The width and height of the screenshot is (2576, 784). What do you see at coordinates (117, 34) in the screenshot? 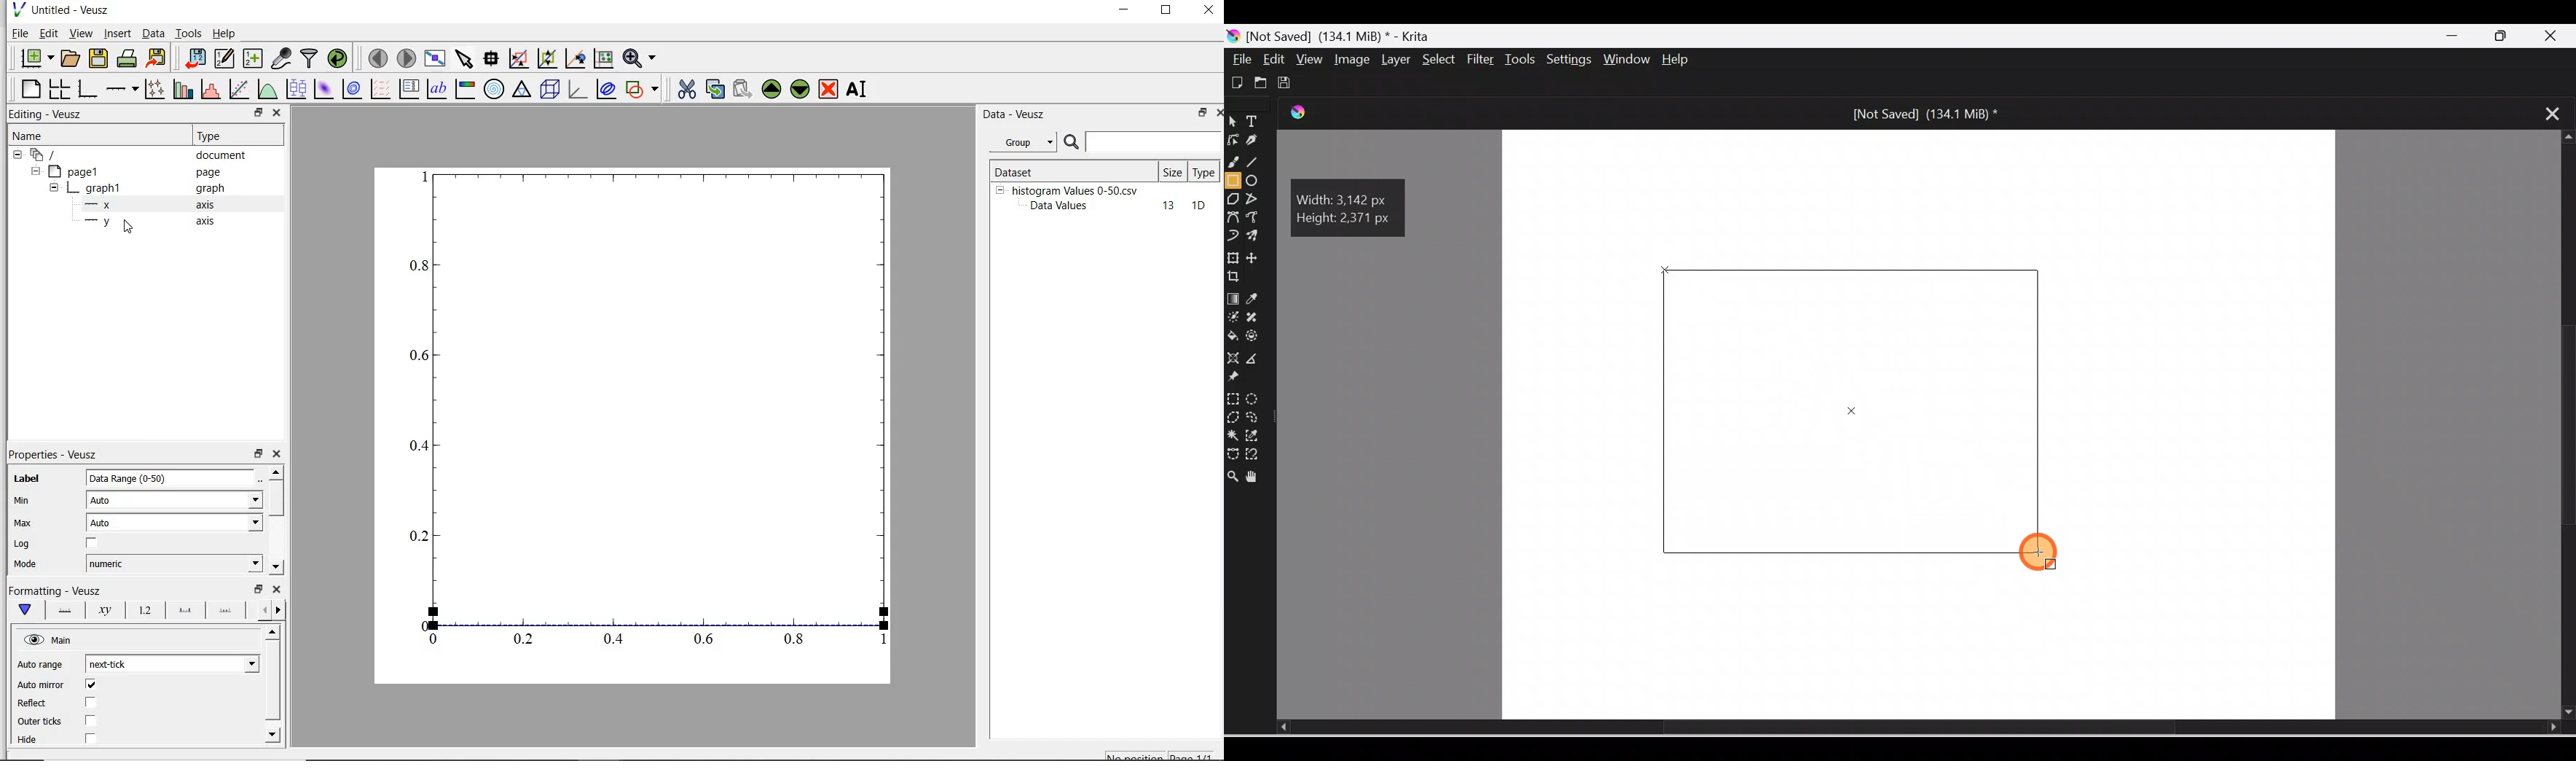
I see `insert` at bounding box center [117, 34].